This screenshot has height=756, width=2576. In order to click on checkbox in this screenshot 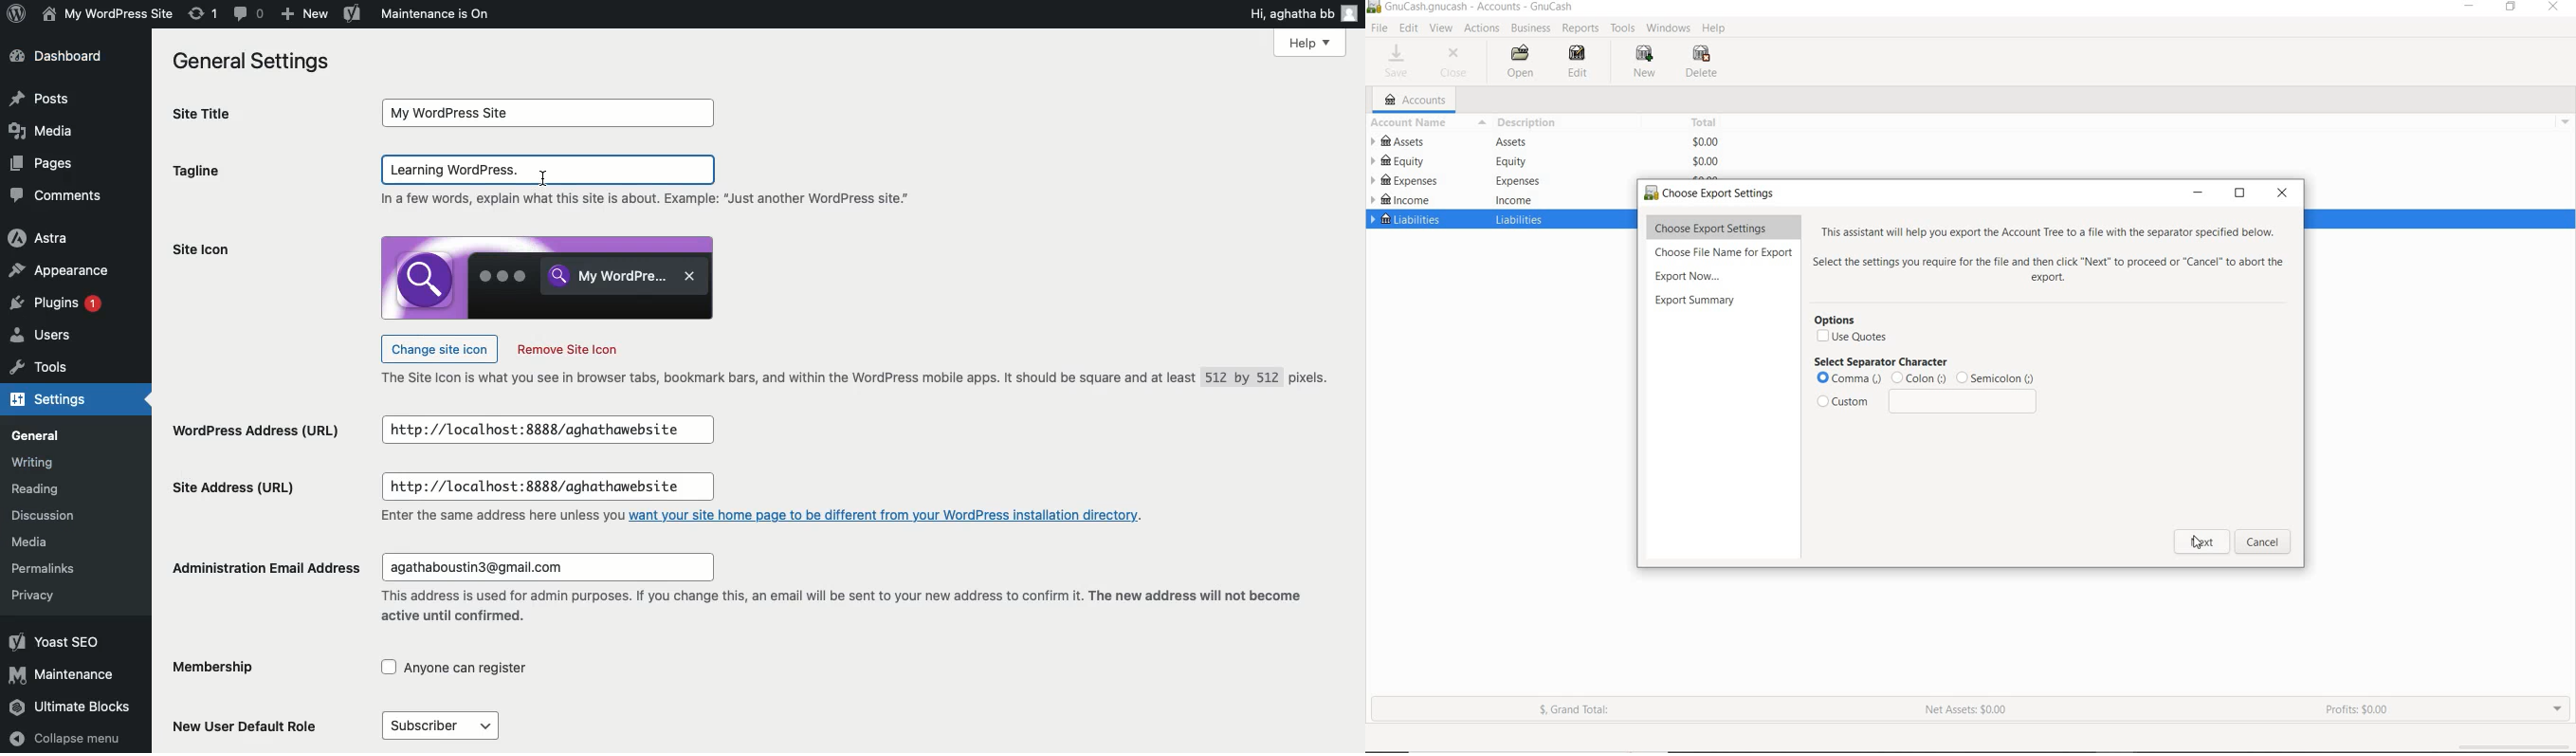, I will do `click(455, 668)`.